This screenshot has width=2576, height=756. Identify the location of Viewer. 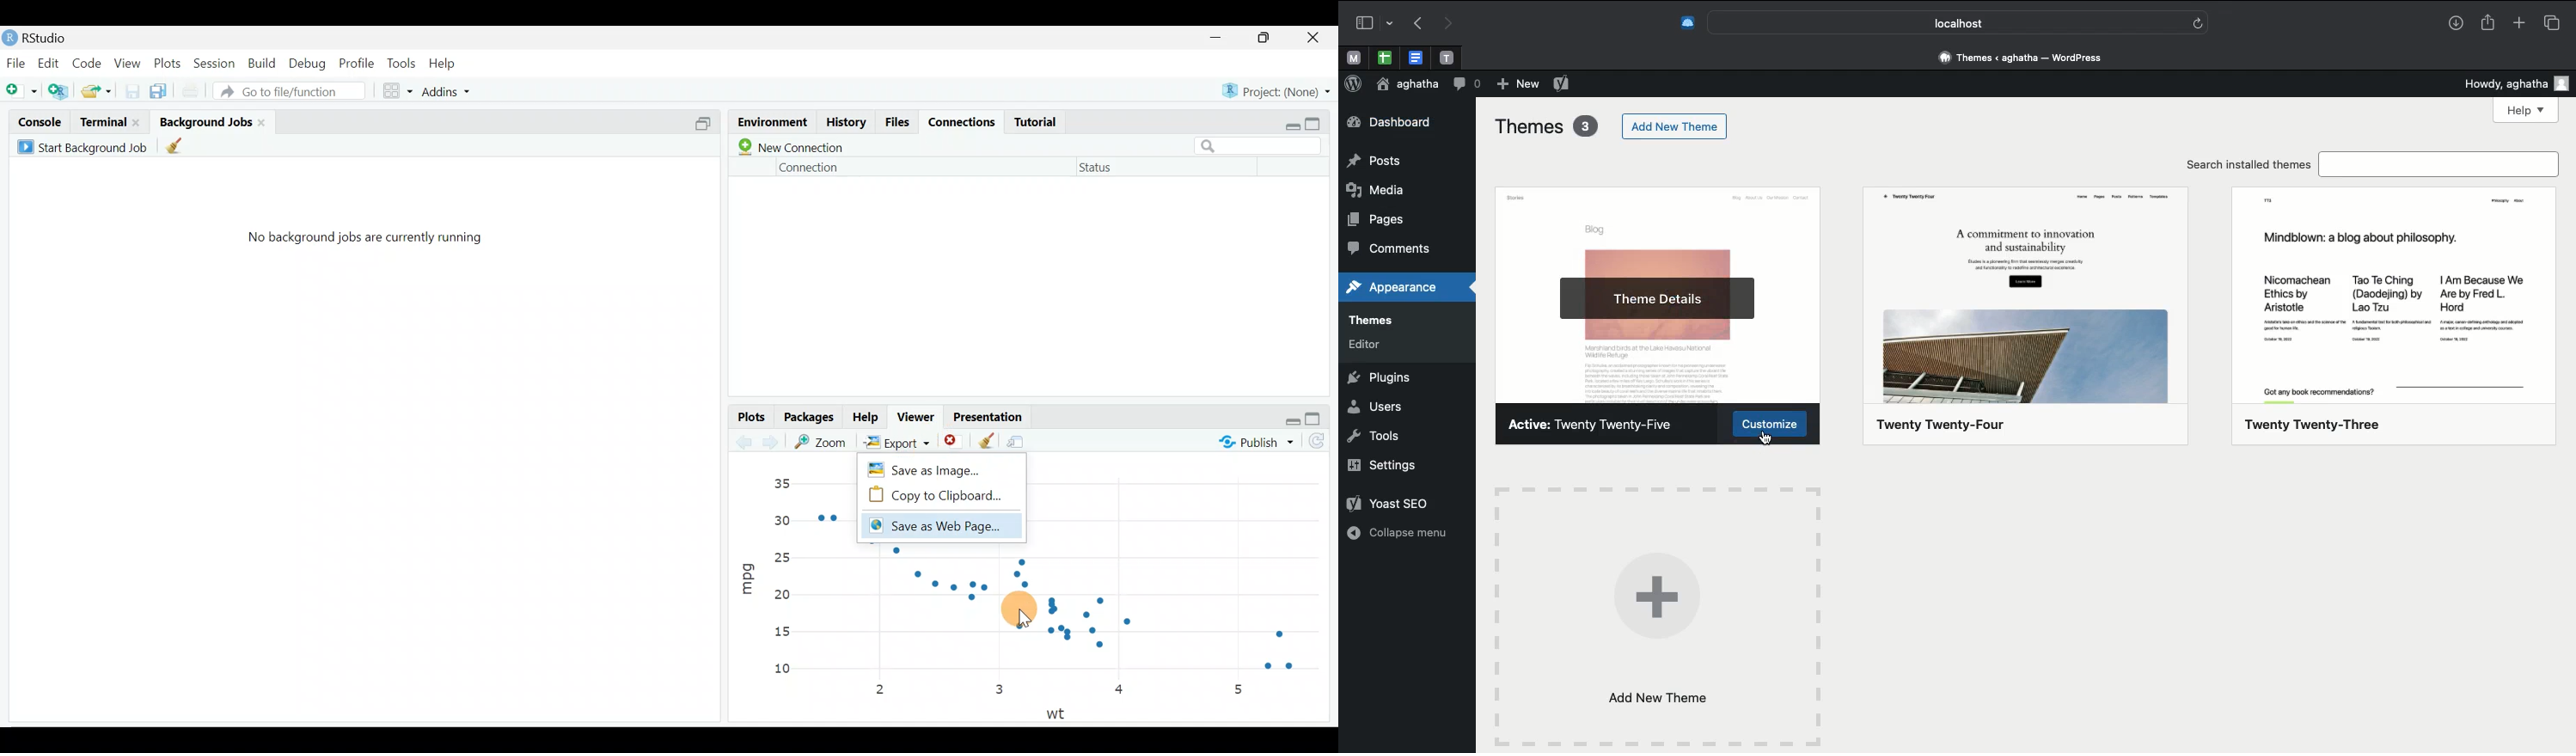
(920, 416).